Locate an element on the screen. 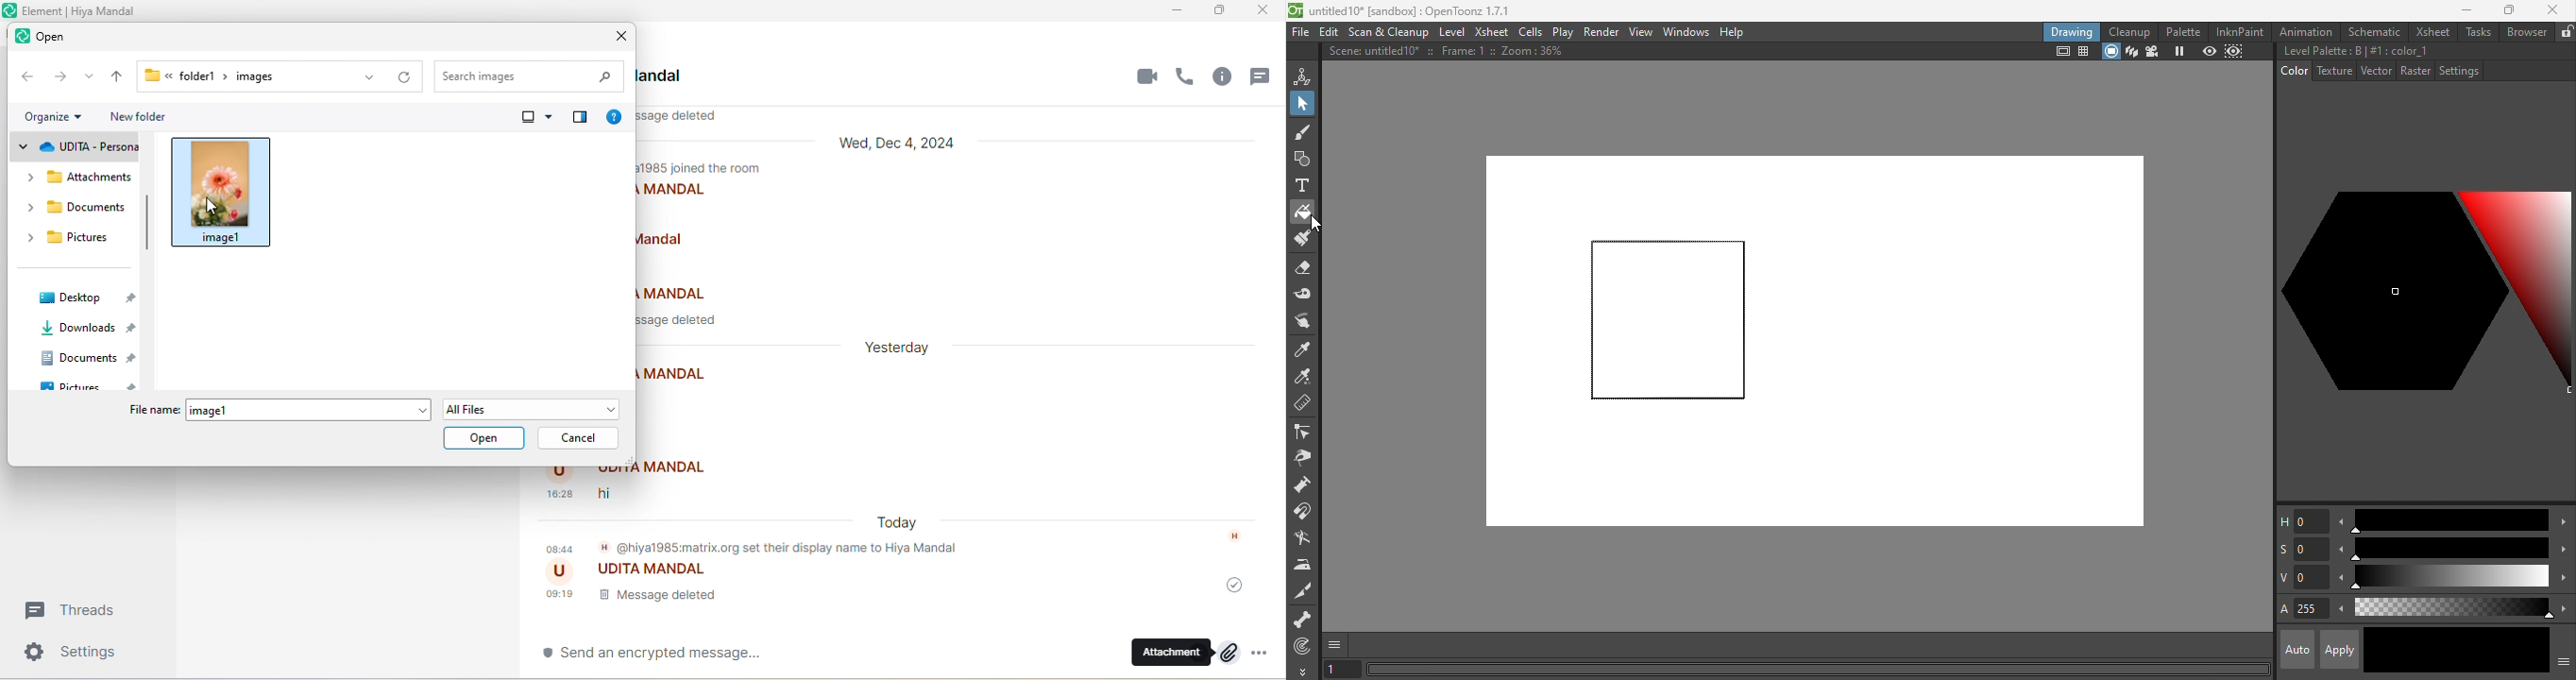 The image size is (2576, 700). Pump tool is located at coordinates (1309, 484).